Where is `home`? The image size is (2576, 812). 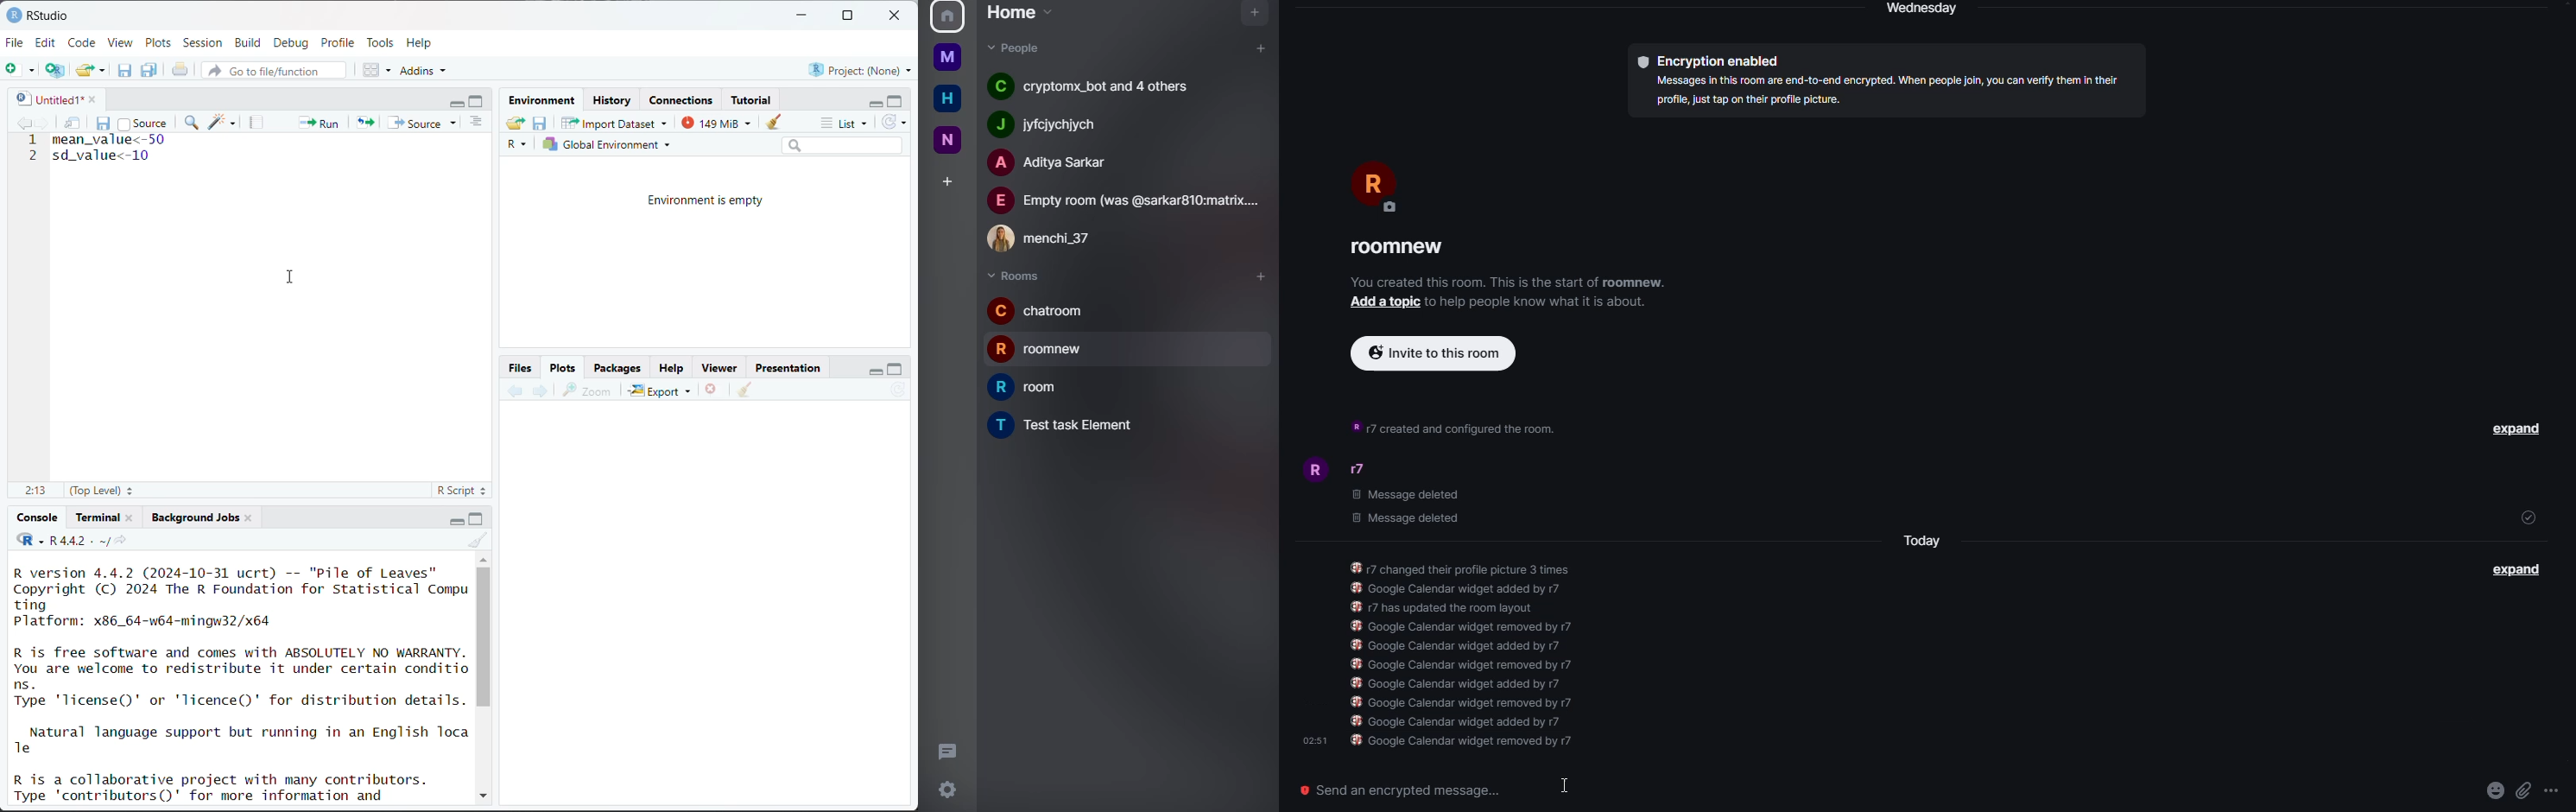
home is located at coordinates (1018, 14).